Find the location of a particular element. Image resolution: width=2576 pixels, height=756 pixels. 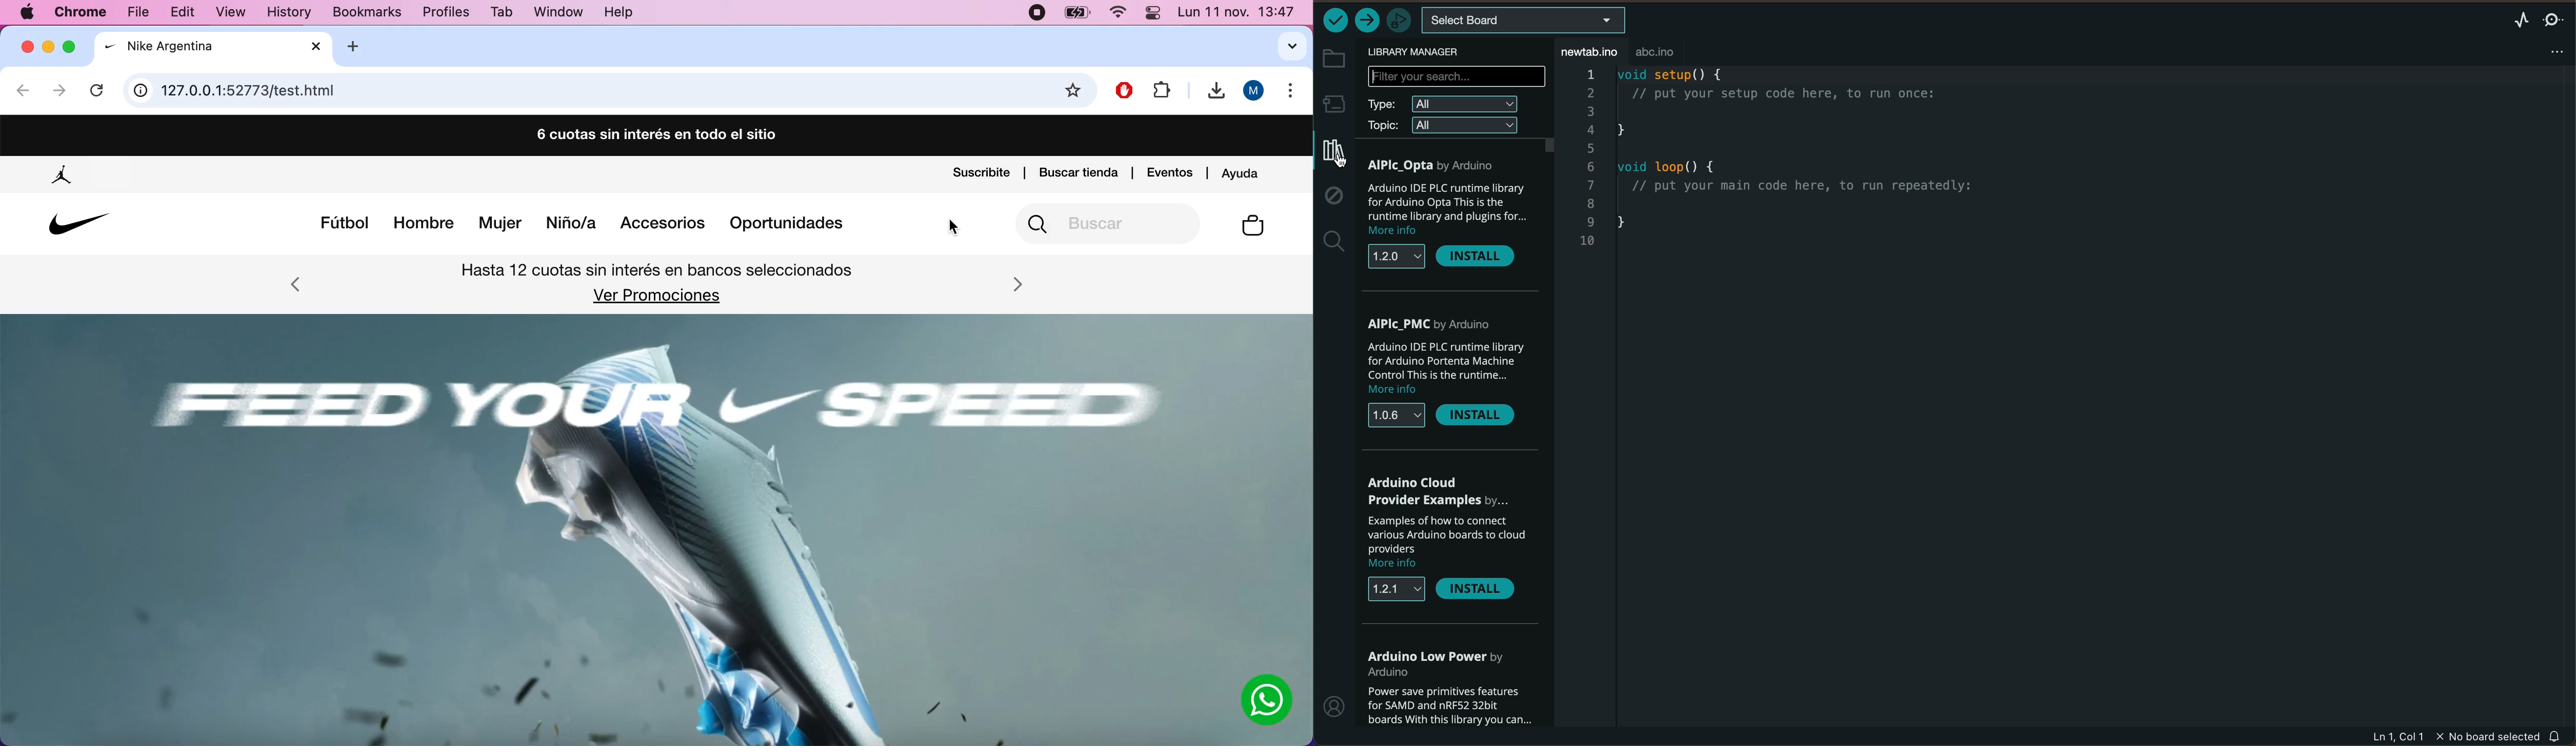

Help is located at coordinates (619, 13).